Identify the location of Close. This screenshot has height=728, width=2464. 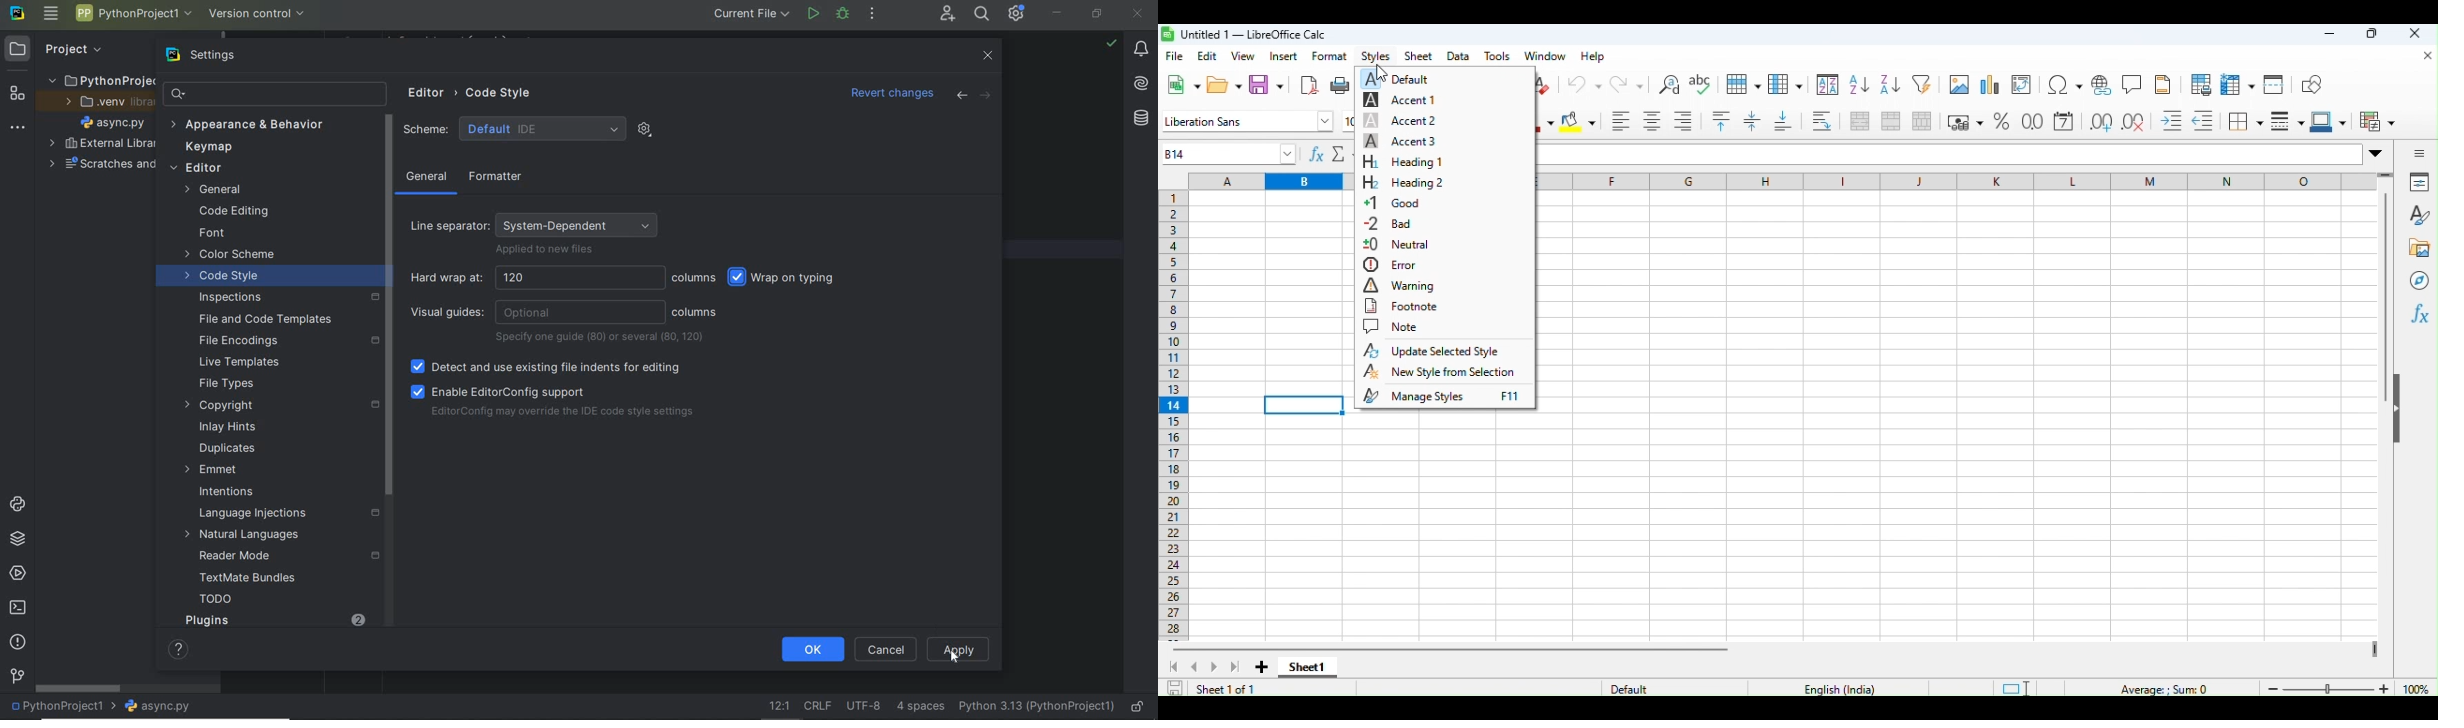
(2424, 56).